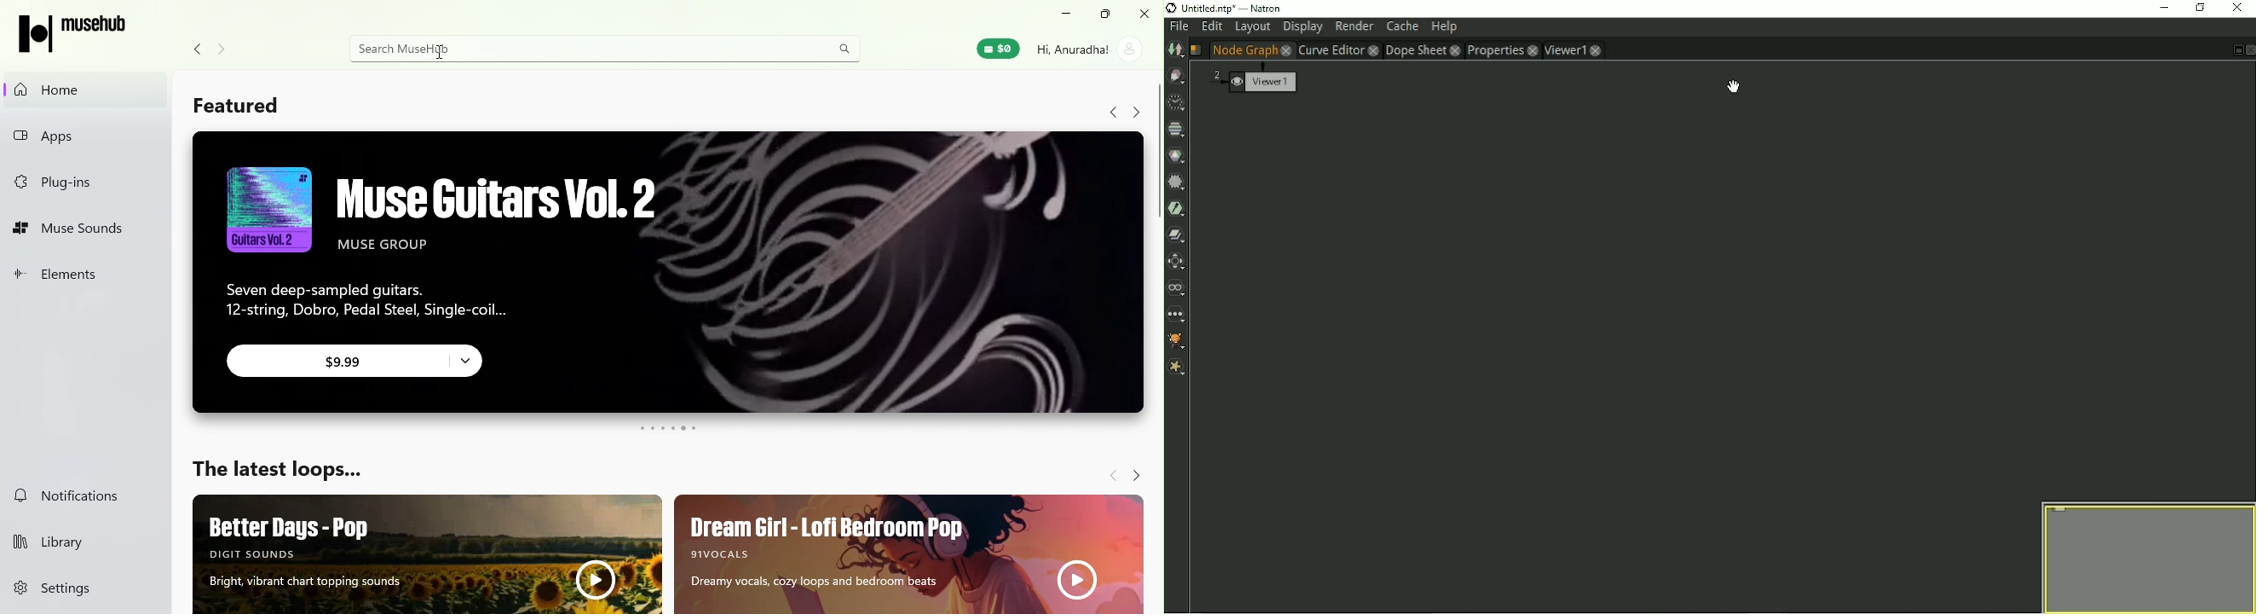  What do you see at coordinates (80, 230) in the screenshot?
I see `Muse Sounds` at bounding box center [80, 230].